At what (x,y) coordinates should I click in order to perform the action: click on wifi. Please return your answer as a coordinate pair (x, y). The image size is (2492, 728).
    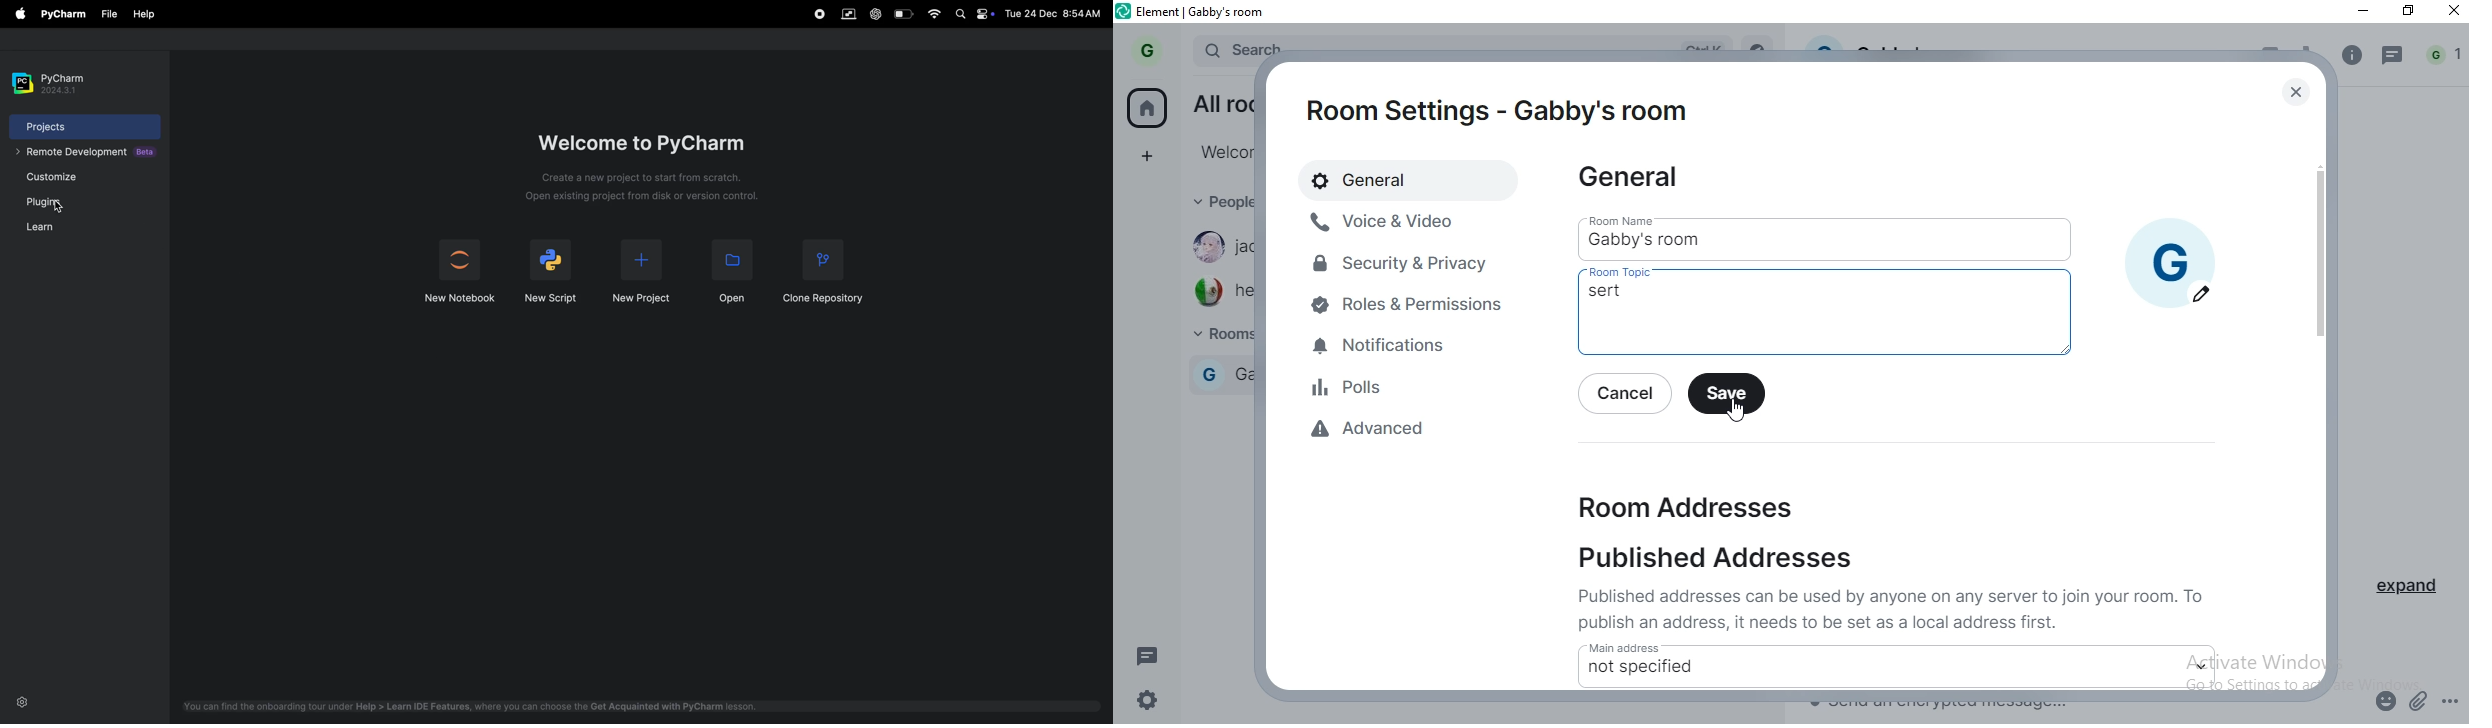
    Looking at the image, I should click on (932, 14).